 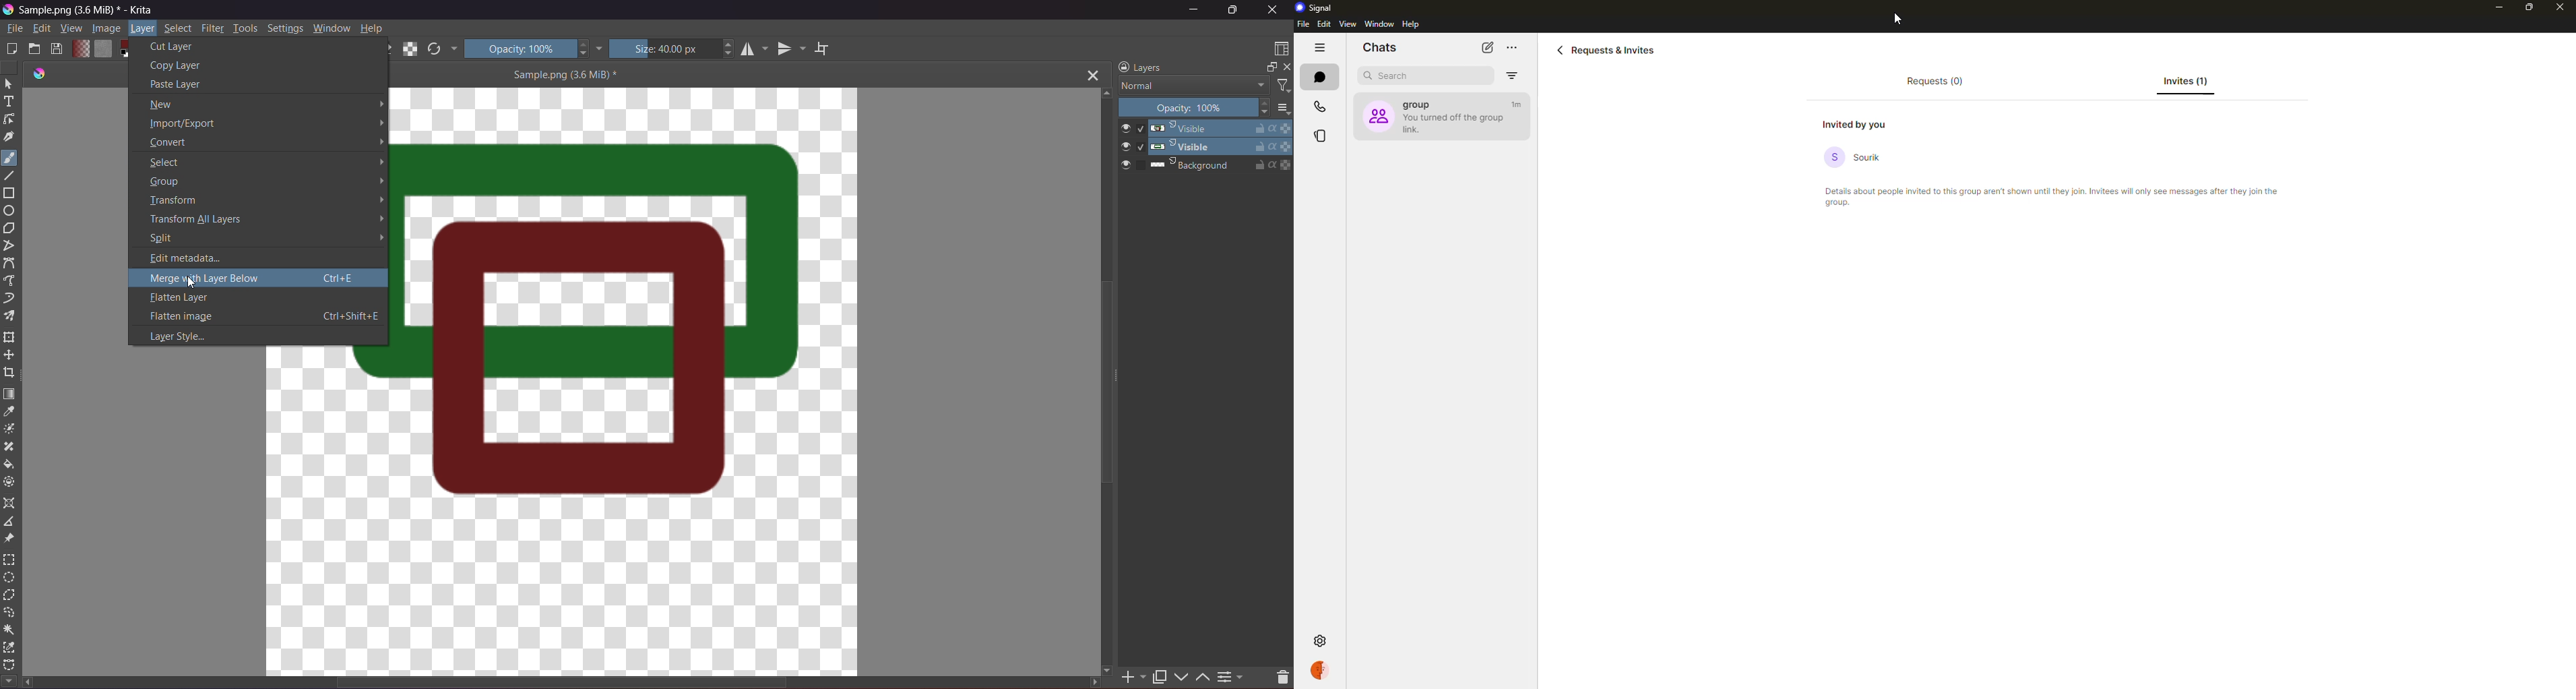 What do you see at coordinates (1105, 92) in the screenshot?
I see `Scroll up` at bounding box center [1105, 92].